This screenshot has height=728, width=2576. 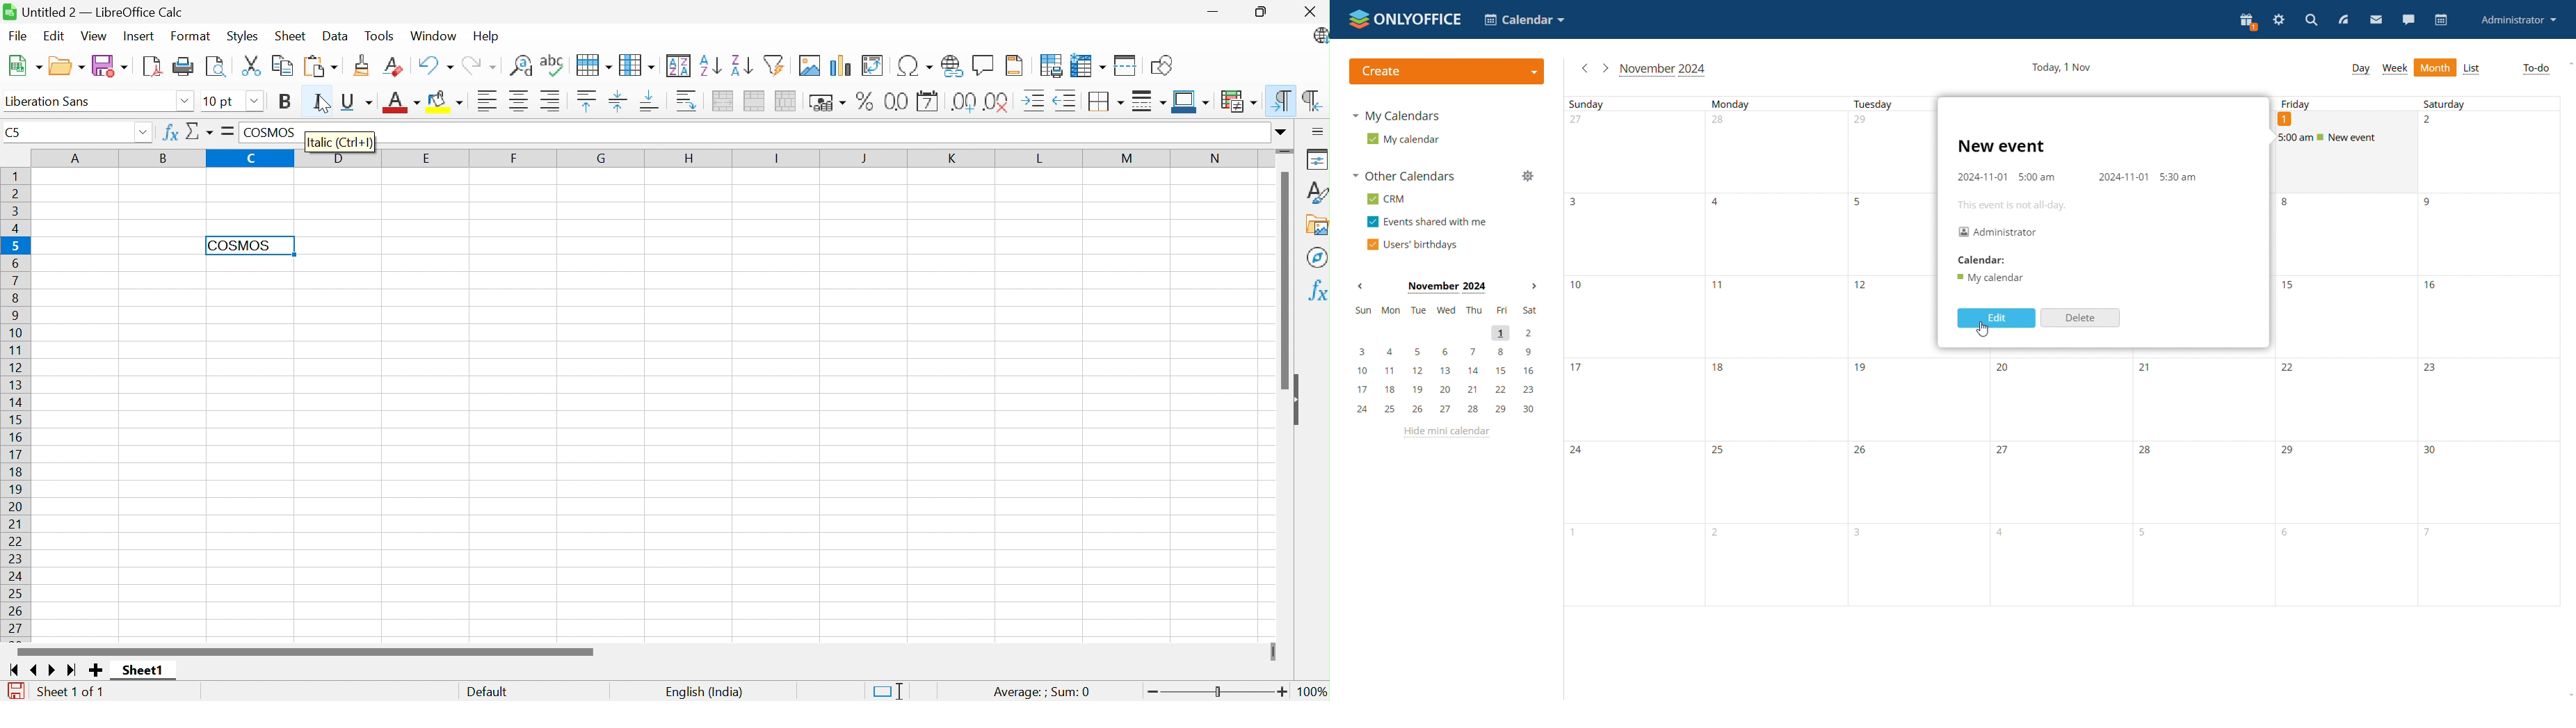 What do you see at coordinates (435, 35) in the screenshot?
I see `Window` at bounding box center [435, 35].